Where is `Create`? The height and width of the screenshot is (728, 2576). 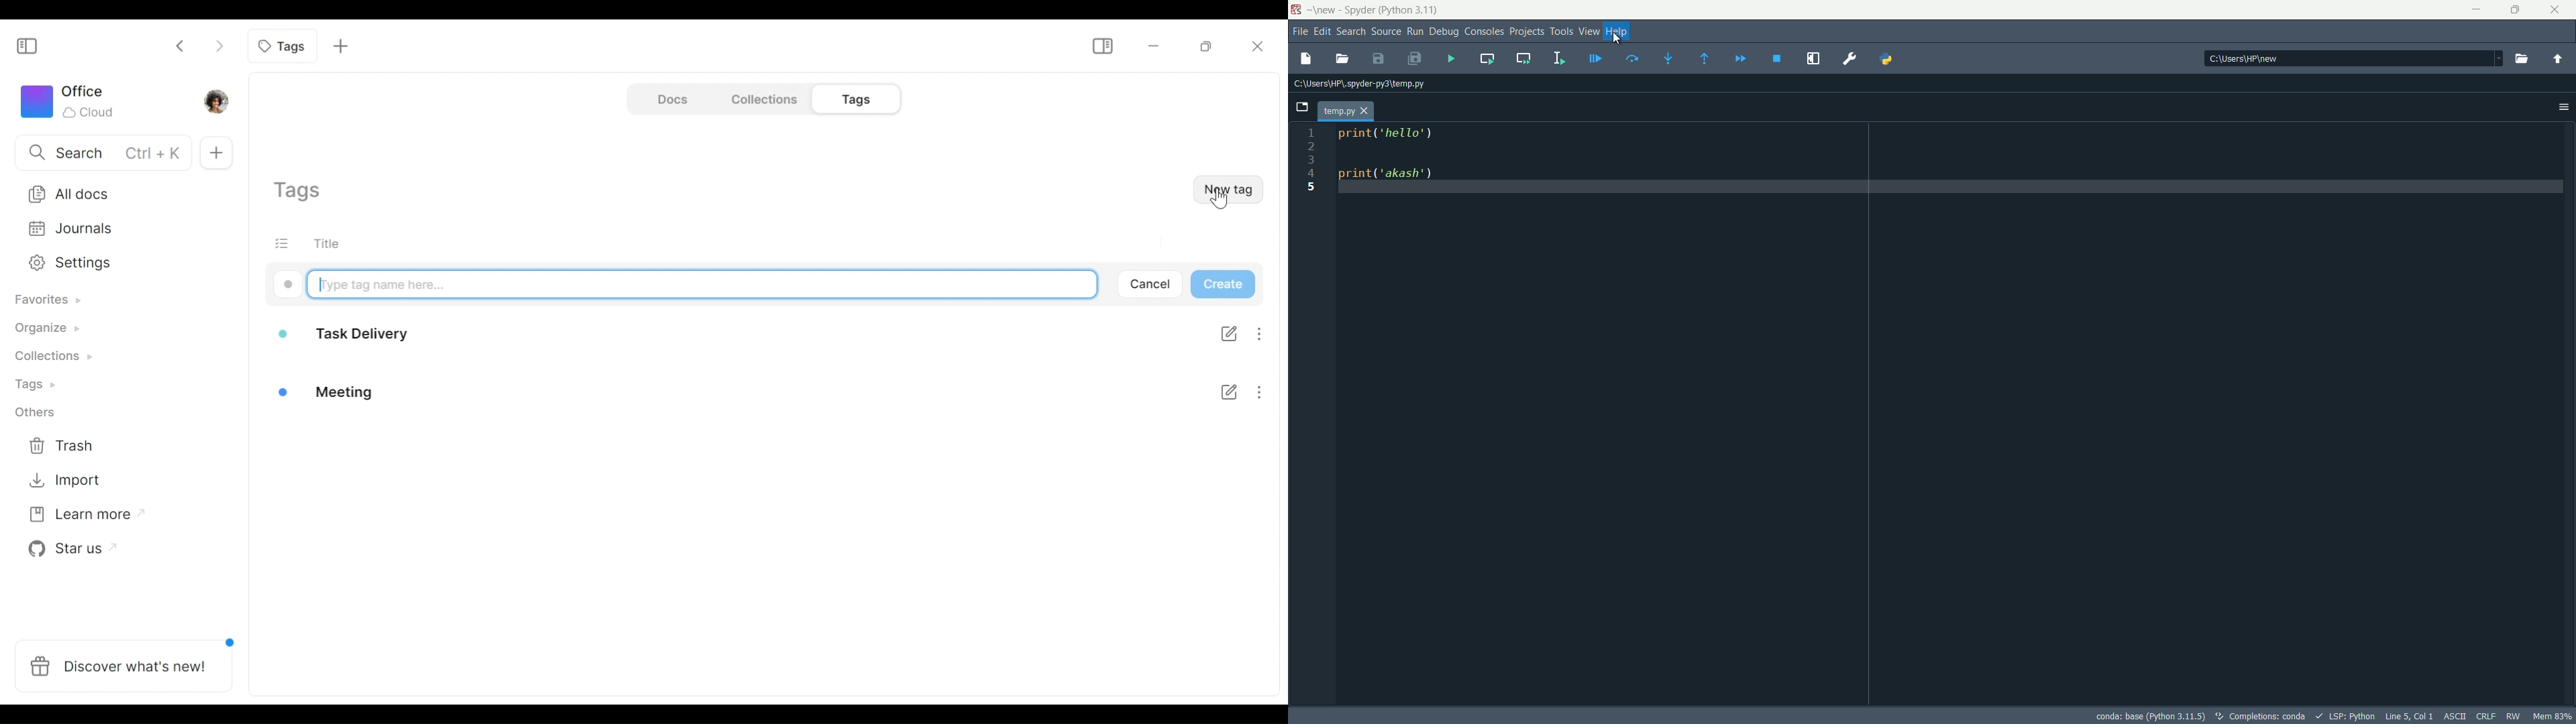
Create is located at coordinates (1223, 286).